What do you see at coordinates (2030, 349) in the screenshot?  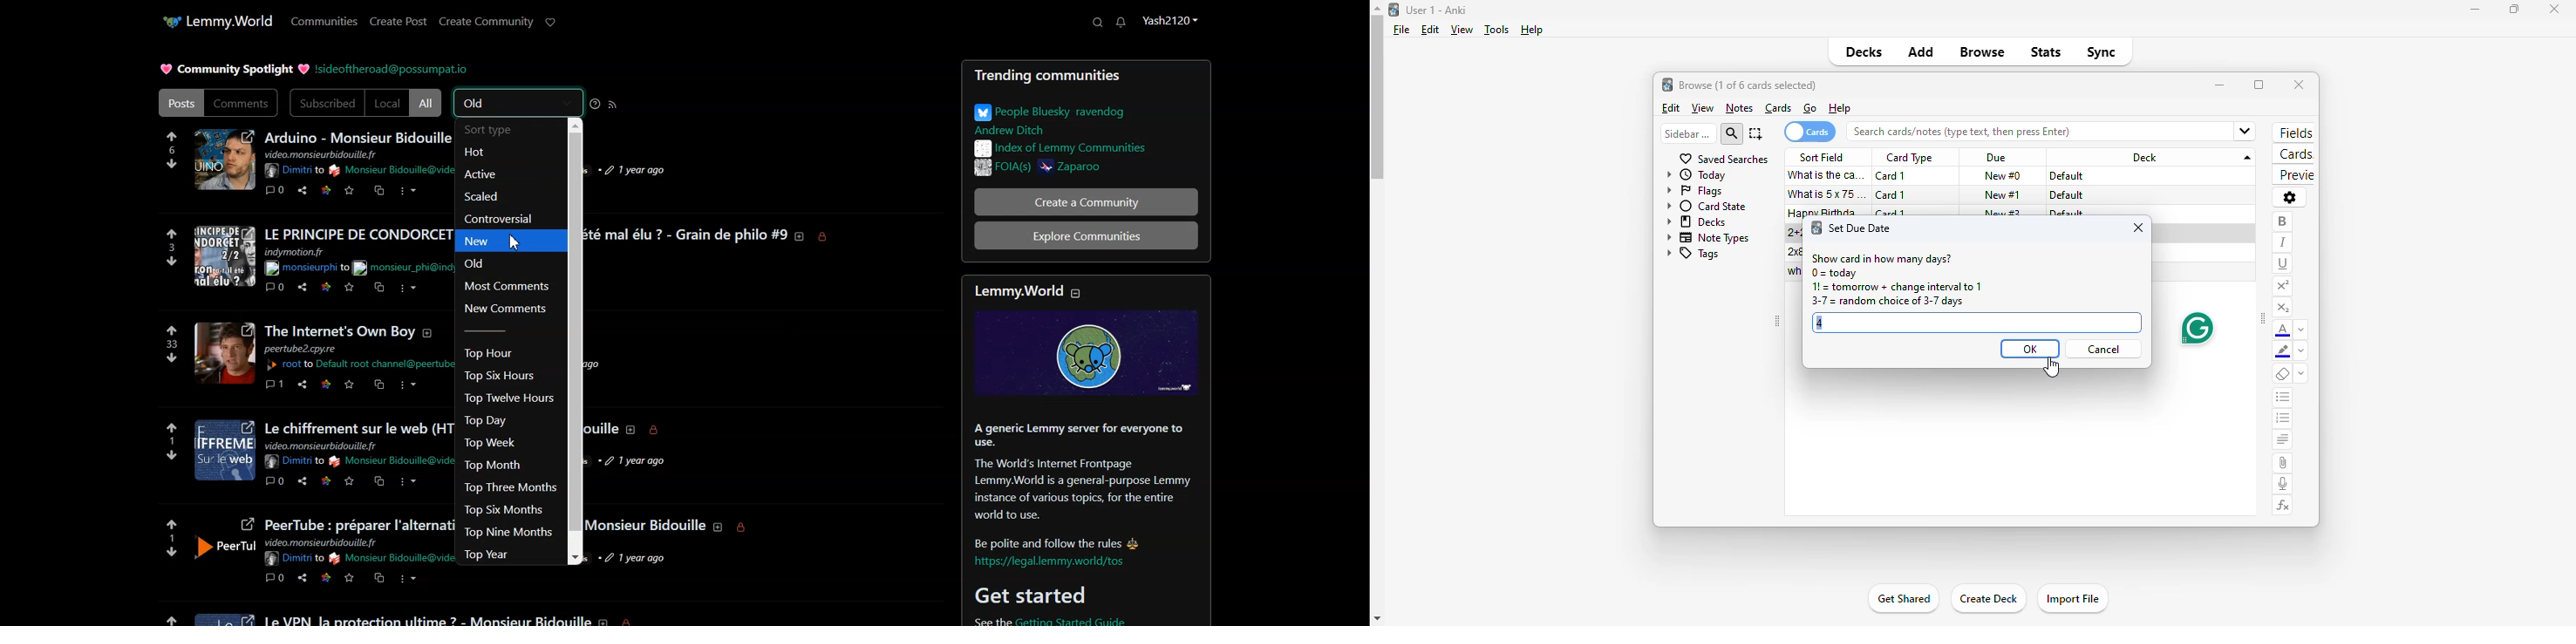 I see `OK` at bounding box center [2030, 349].